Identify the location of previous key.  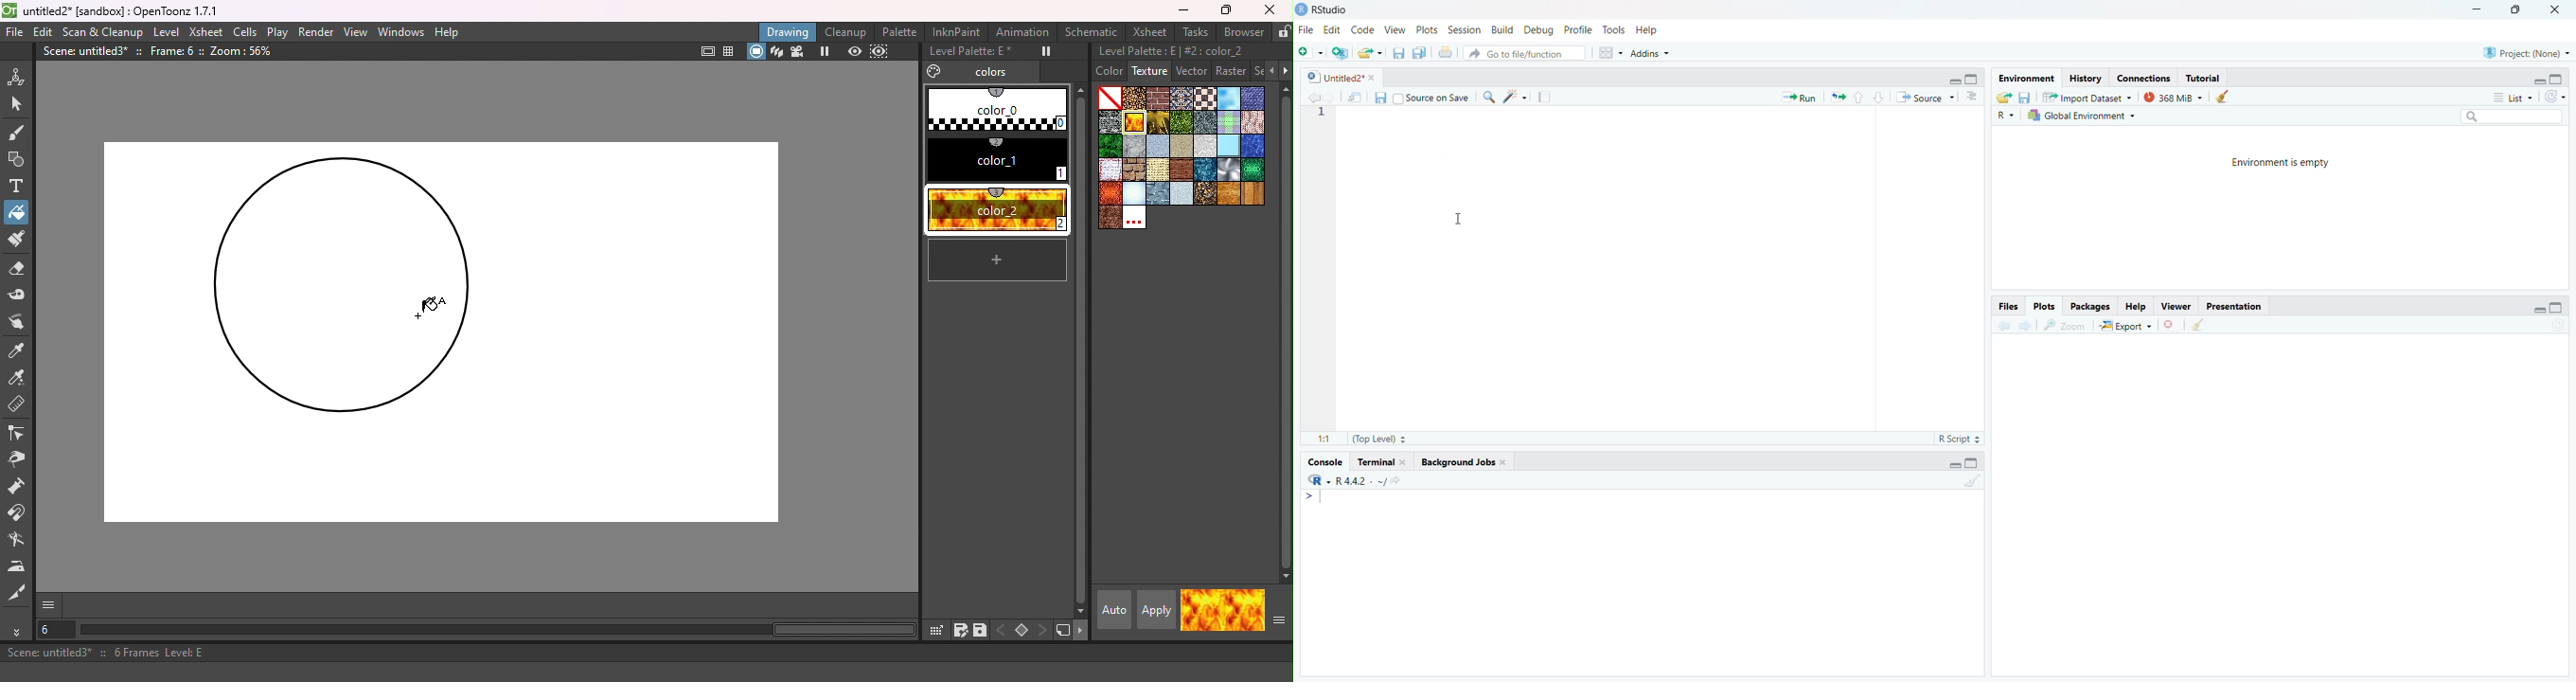
(1002, 628).